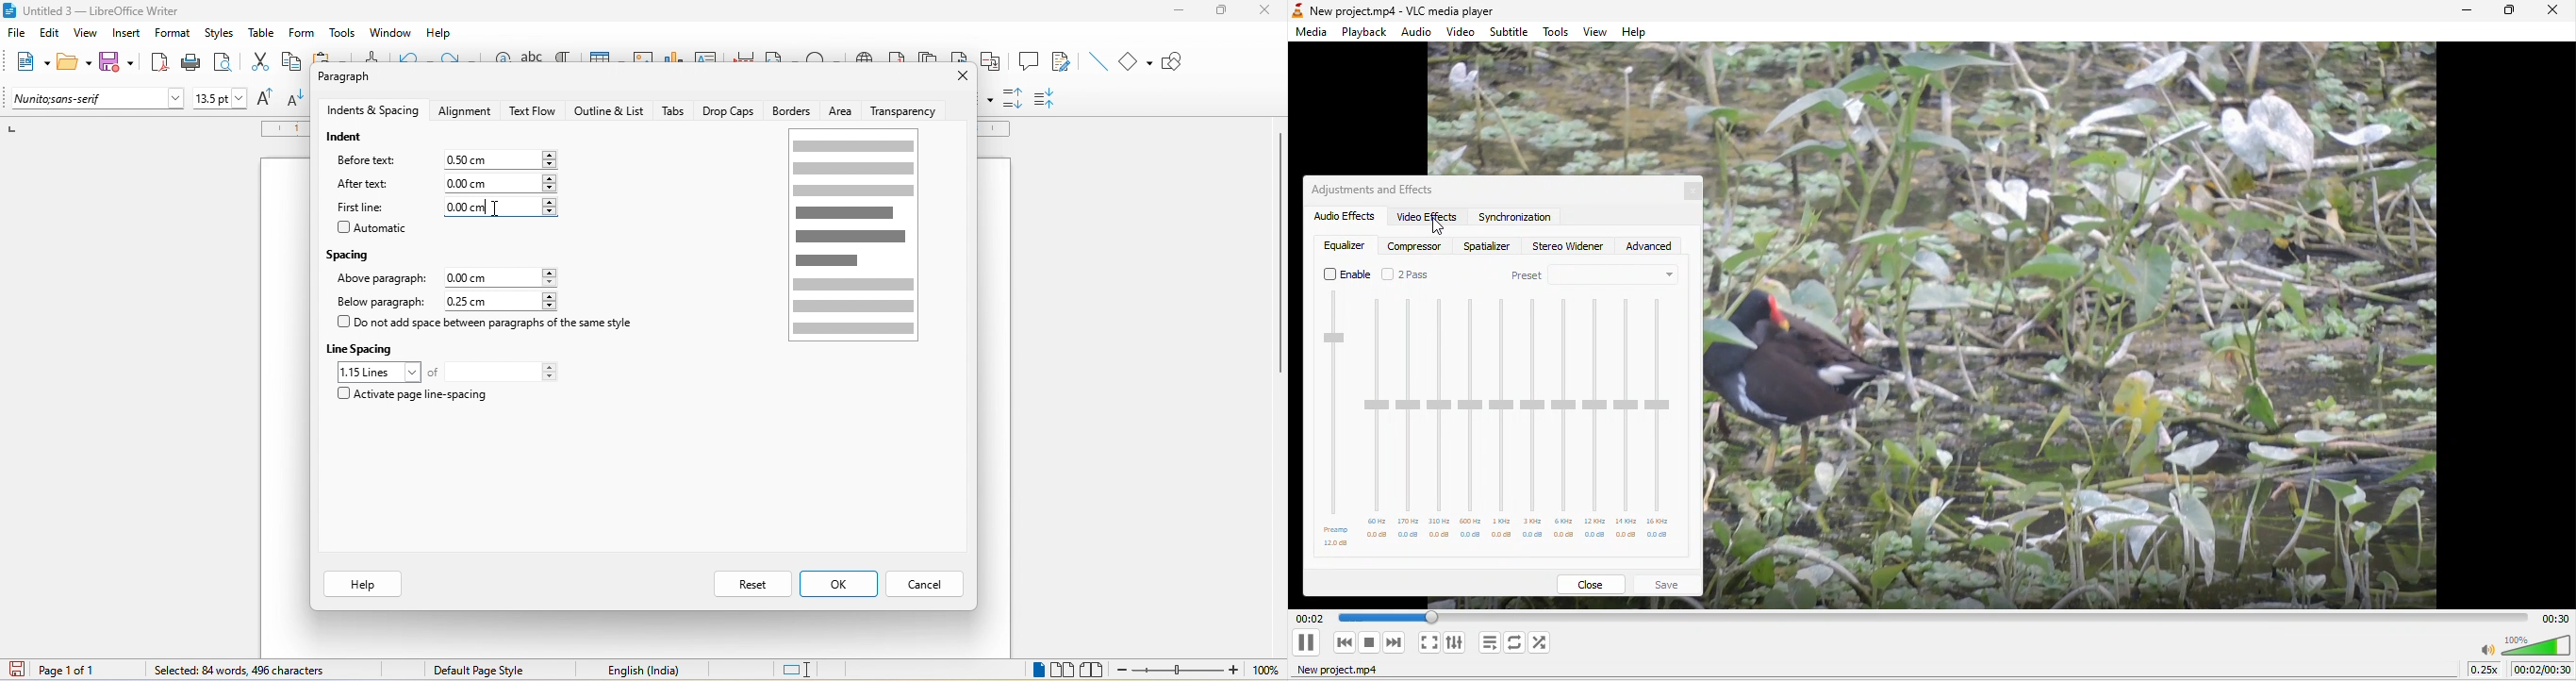  What do you see at coordinates (1262, 9) in the screenshot?
I see `close` at bounding box center [1262, 9].